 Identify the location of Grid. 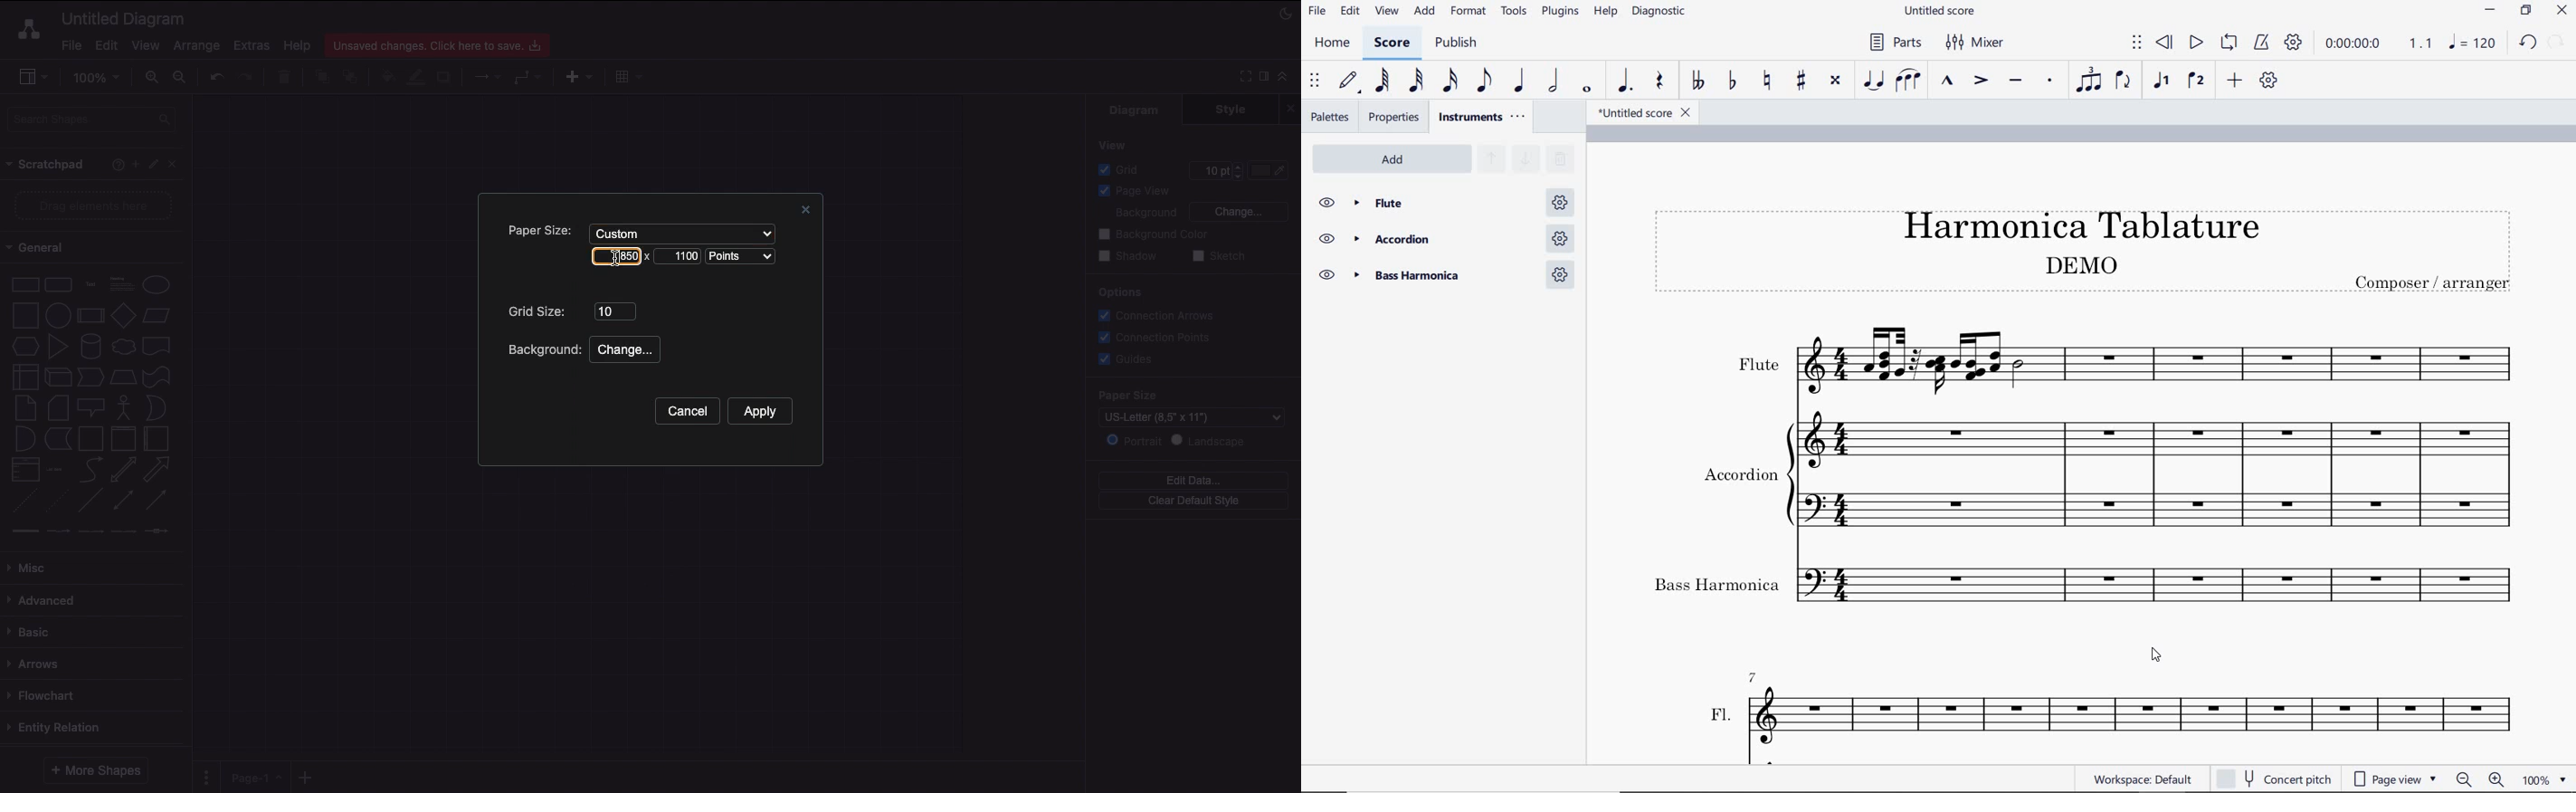
(1123, 169).